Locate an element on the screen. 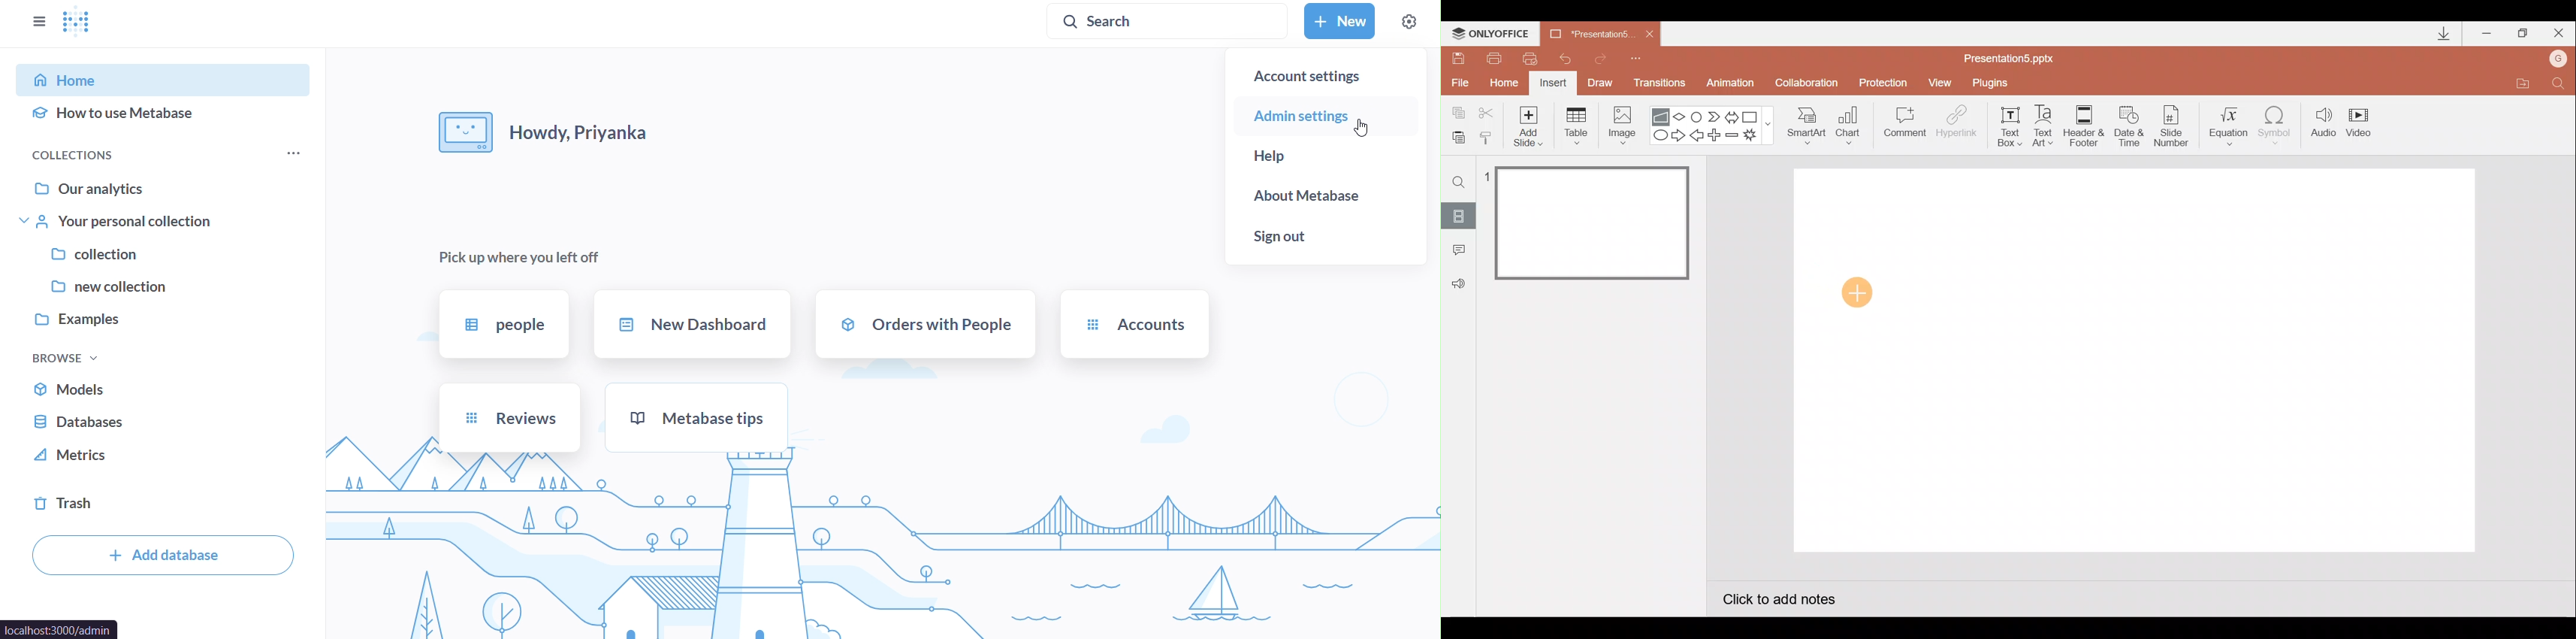 The height and width of the screenshot is (644, 2576). people is located at coordinates (503, 325).